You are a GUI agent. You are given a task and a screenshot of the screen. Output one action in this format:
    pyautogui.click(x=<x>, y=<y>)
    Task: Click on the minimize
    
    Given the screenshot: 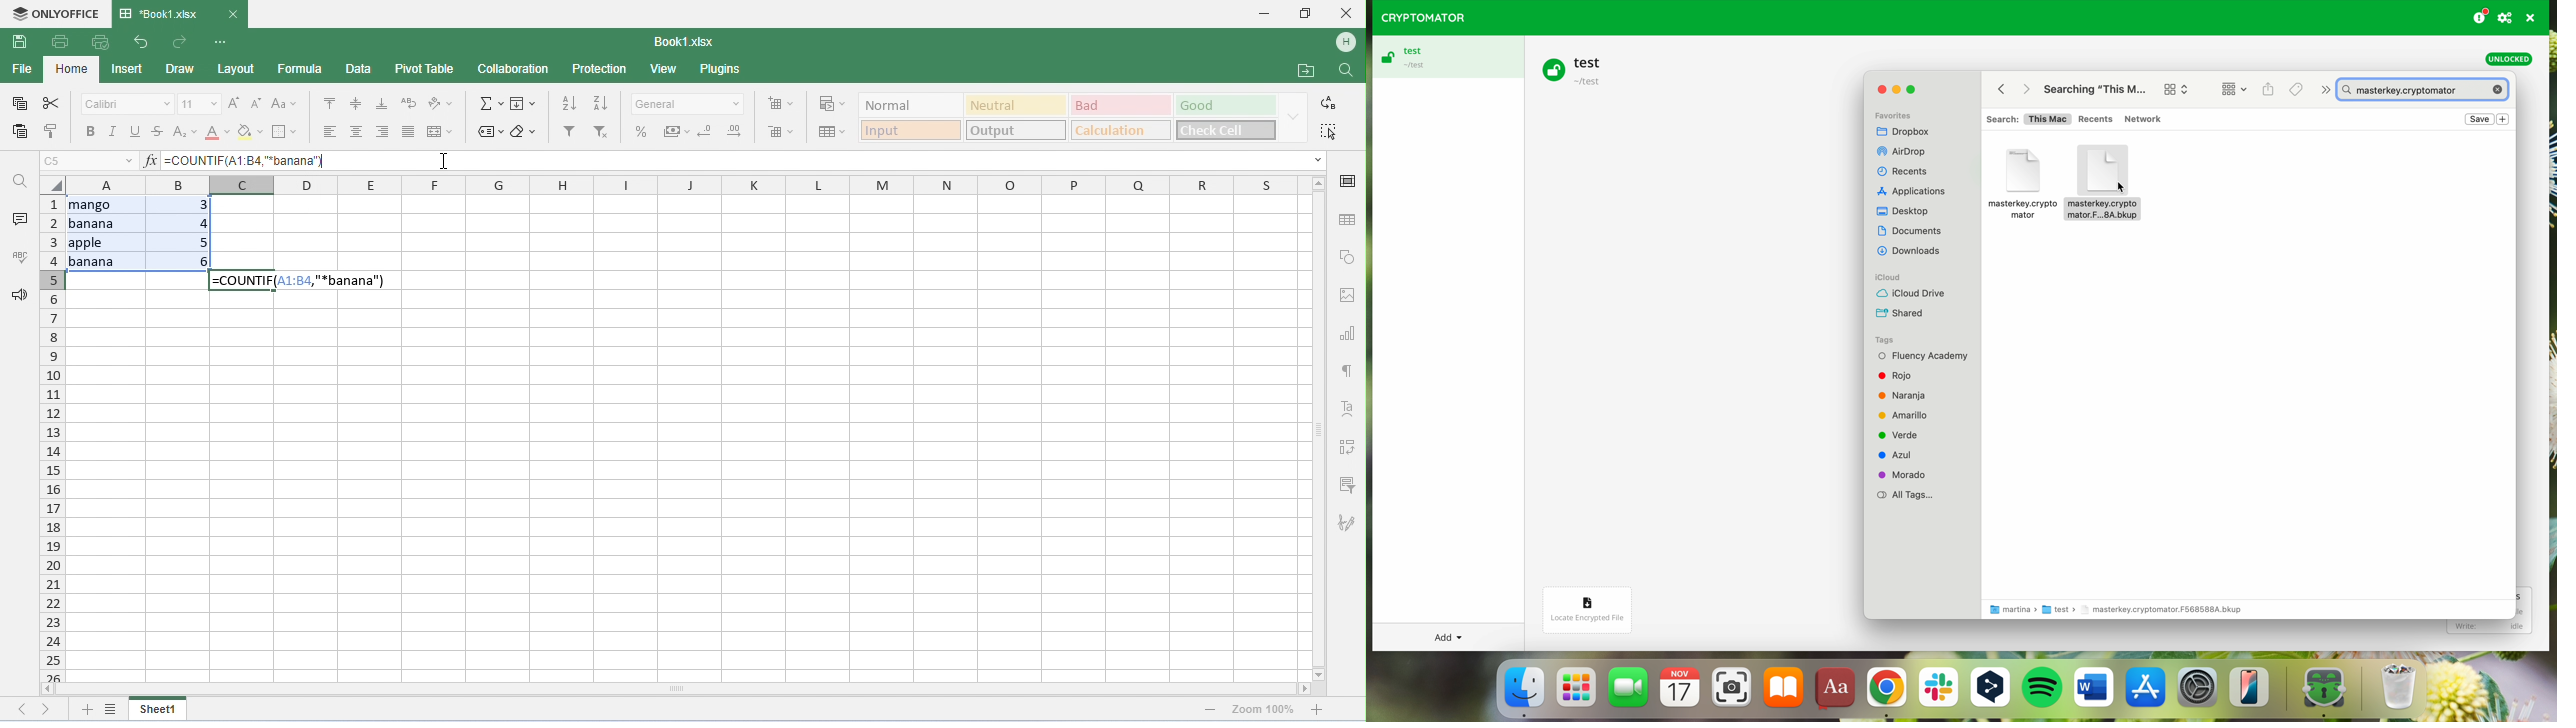 What is the action you would take?
    pyautogui.click(x=1896, y=90)
    